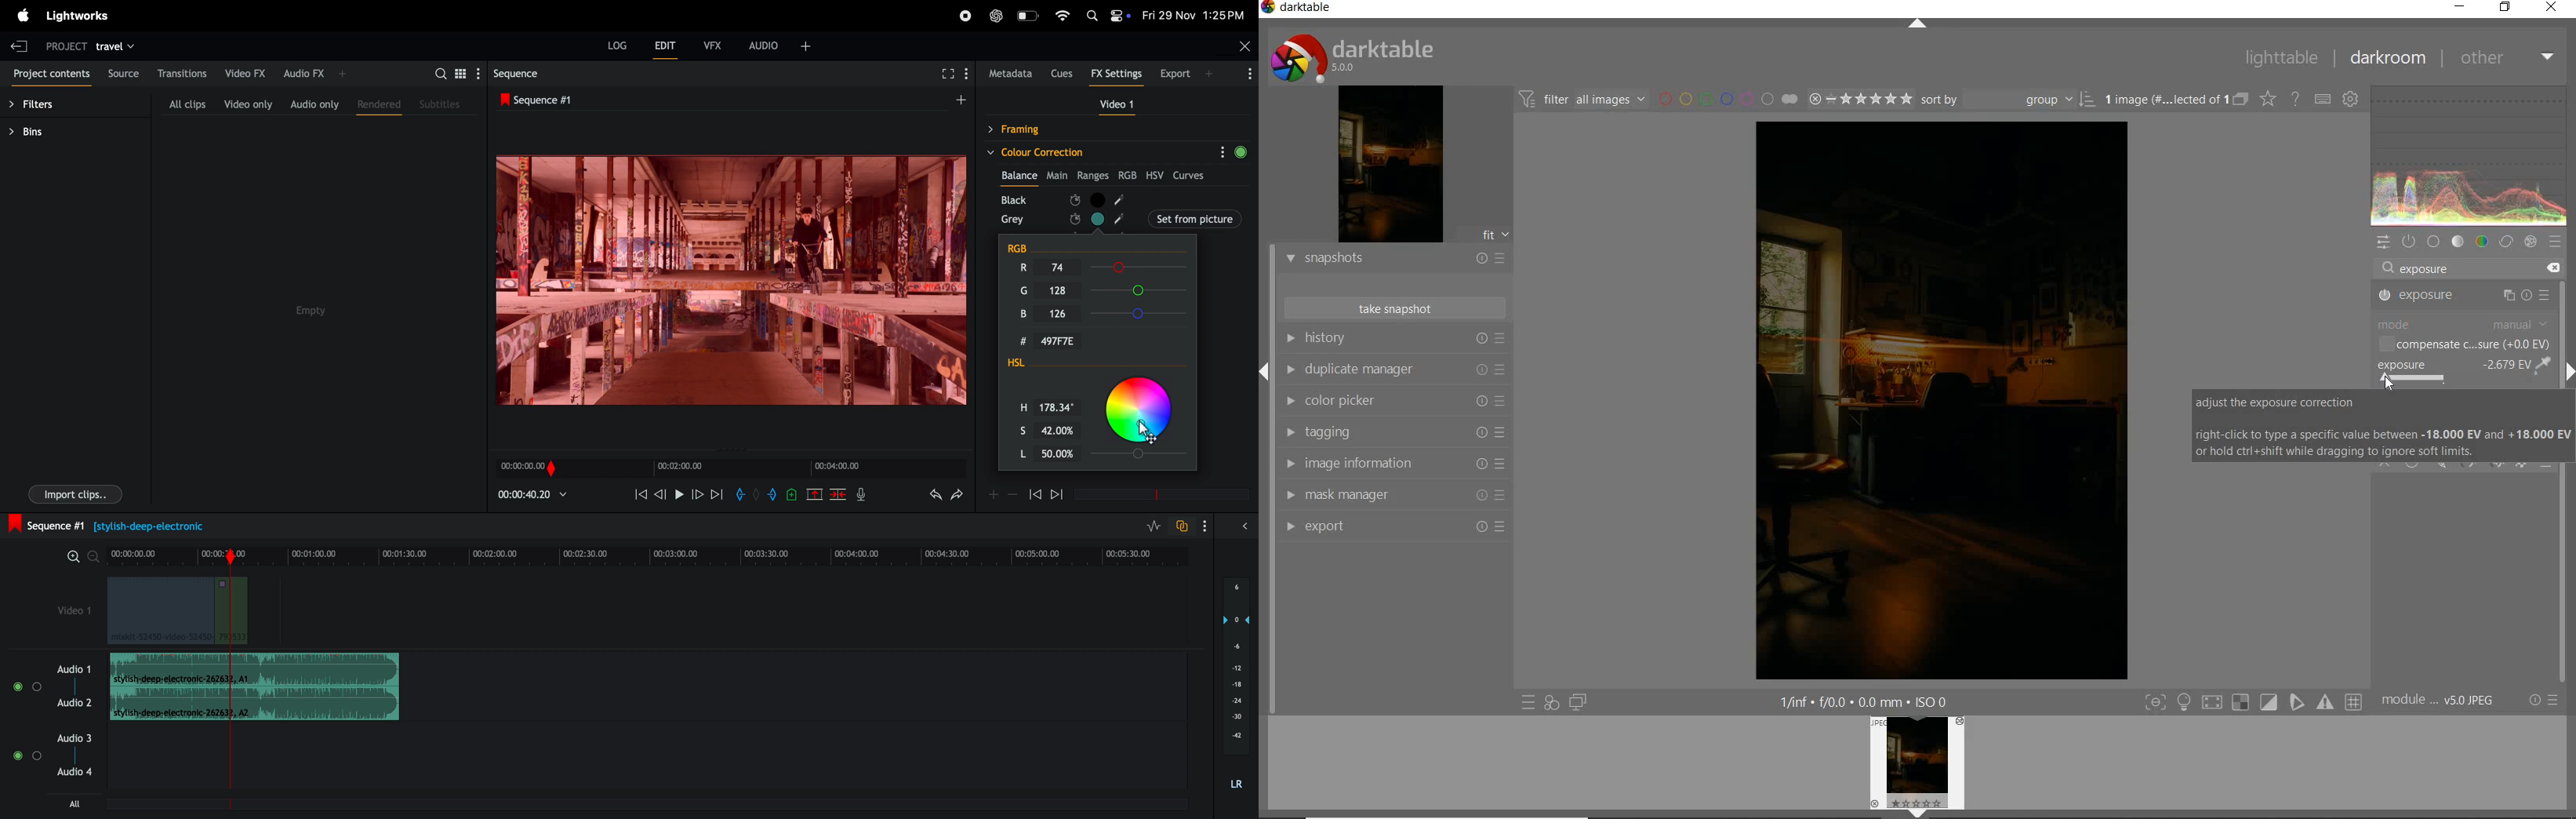 This screenshot has height=840, width=2576. What do you see at coordinates (730, 280) in the screenshot?
I see `play back frames` at bounding box center [730, 280].